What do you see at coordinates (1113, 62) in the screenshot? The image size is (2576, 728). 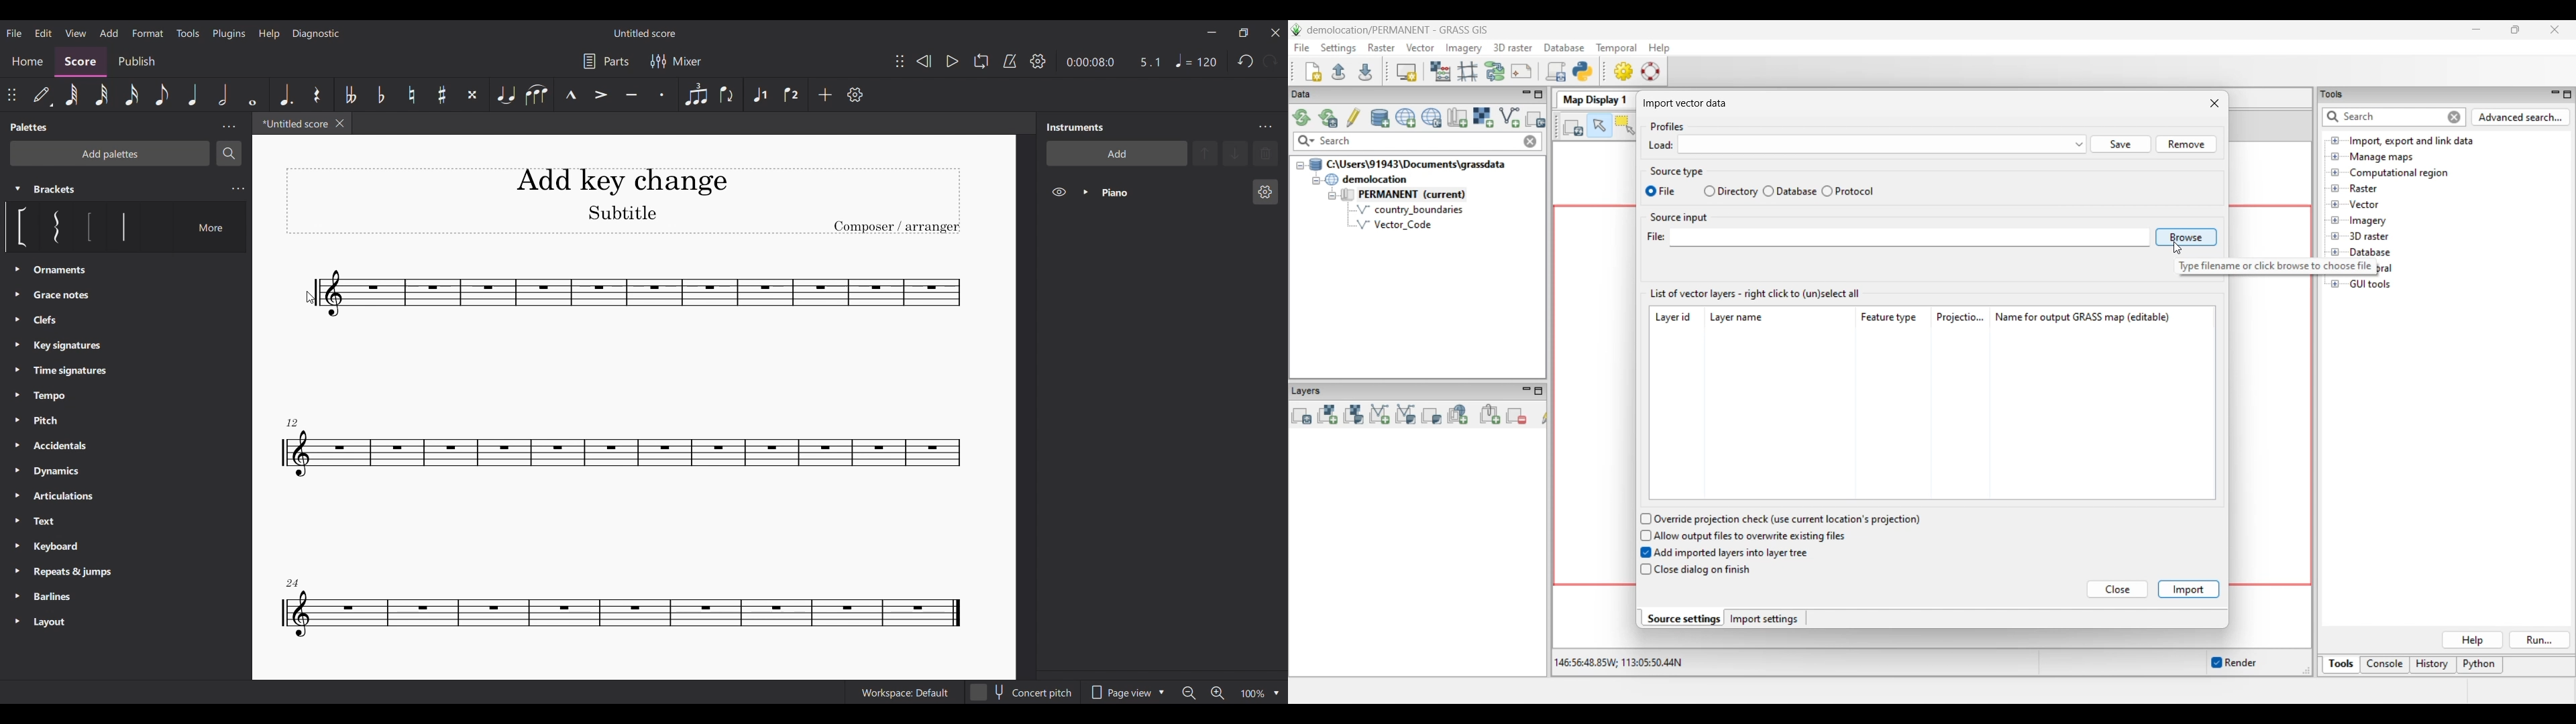 I see `Duration and ratio of current score` at bounding box center [1113, 62].